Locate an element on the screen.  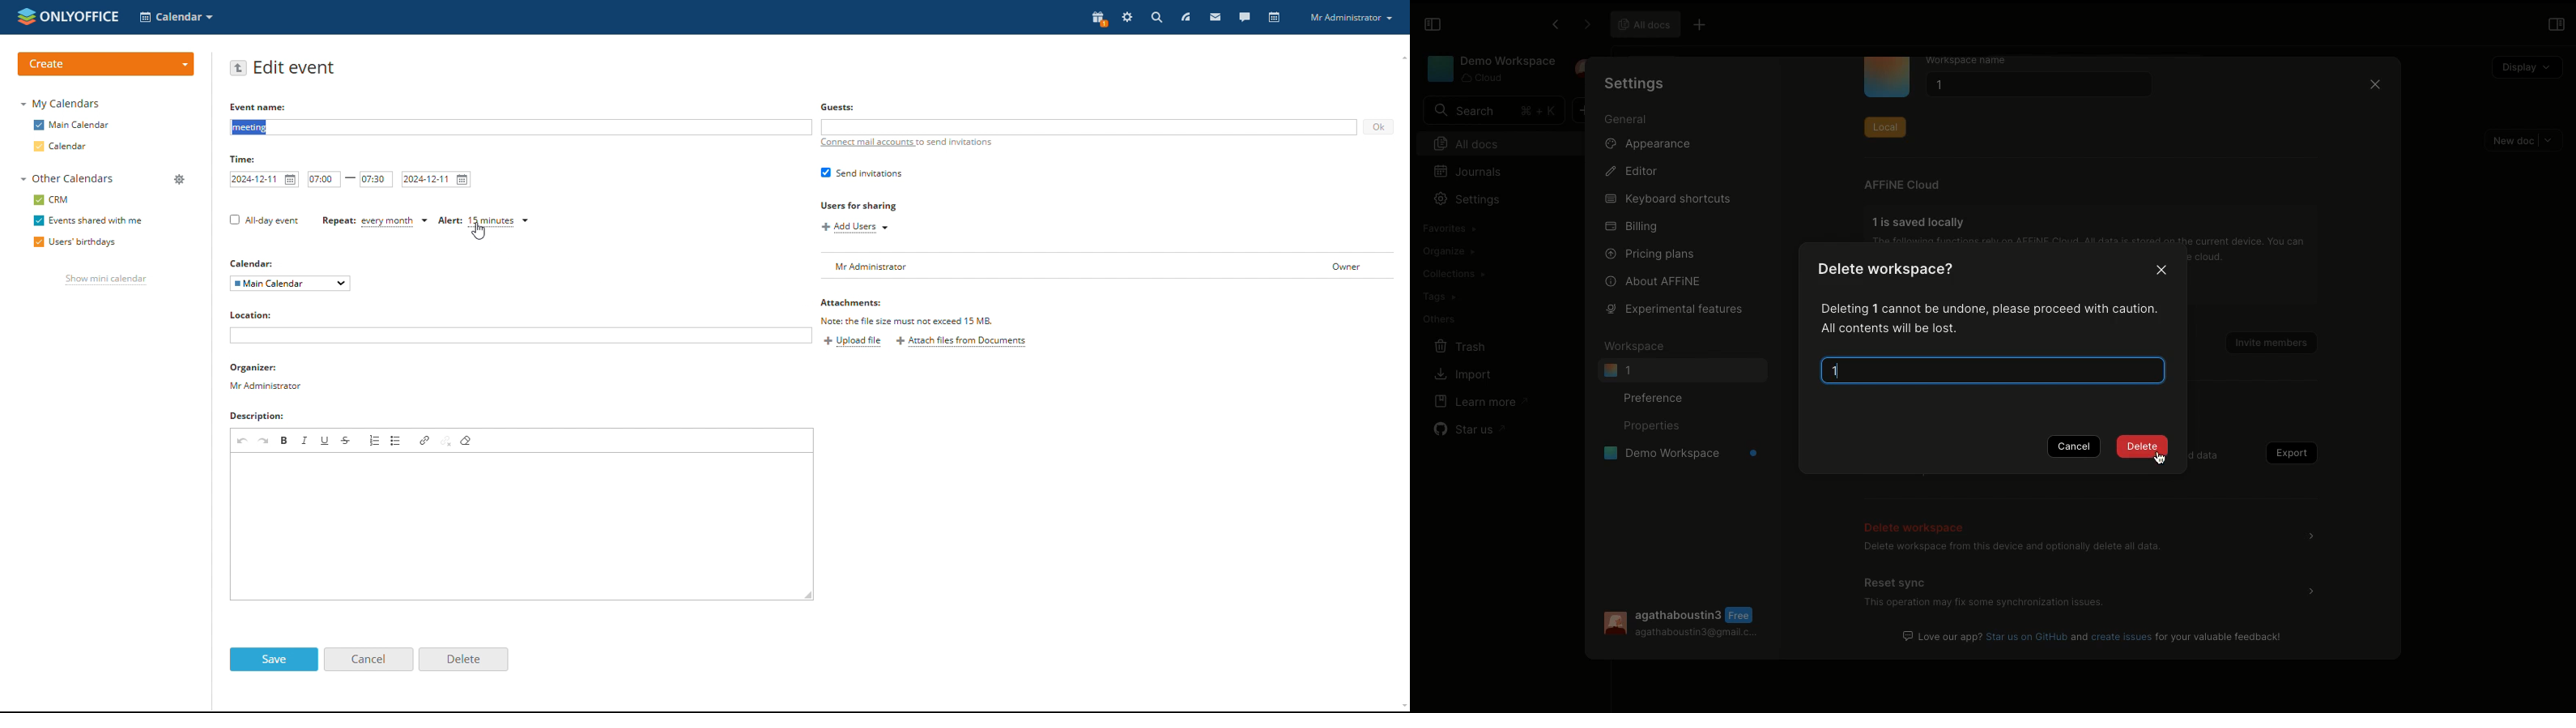
agathaboustin3 is located at coordinates (1680, 613).